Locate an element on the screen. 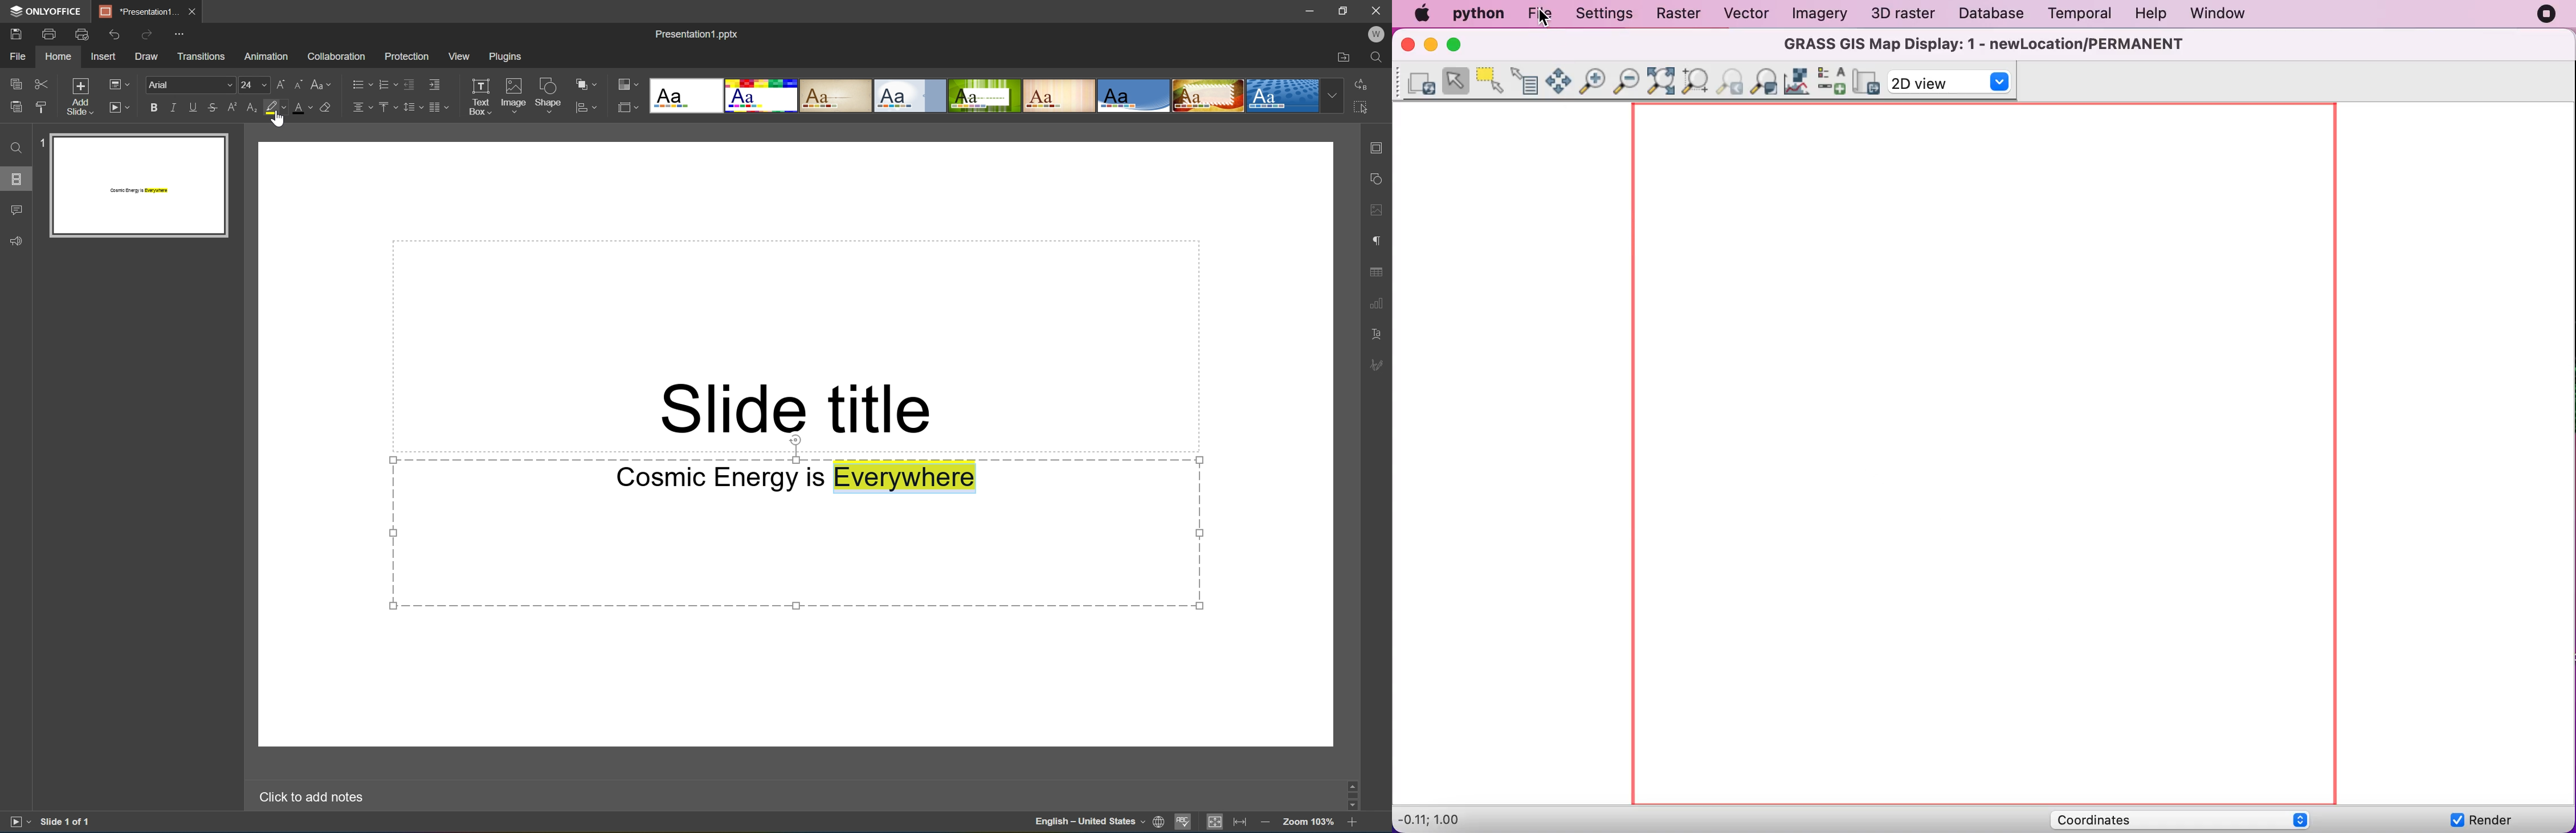 This screenshot has width=2576, height=840. Close is located at coordinates (1377, 11).